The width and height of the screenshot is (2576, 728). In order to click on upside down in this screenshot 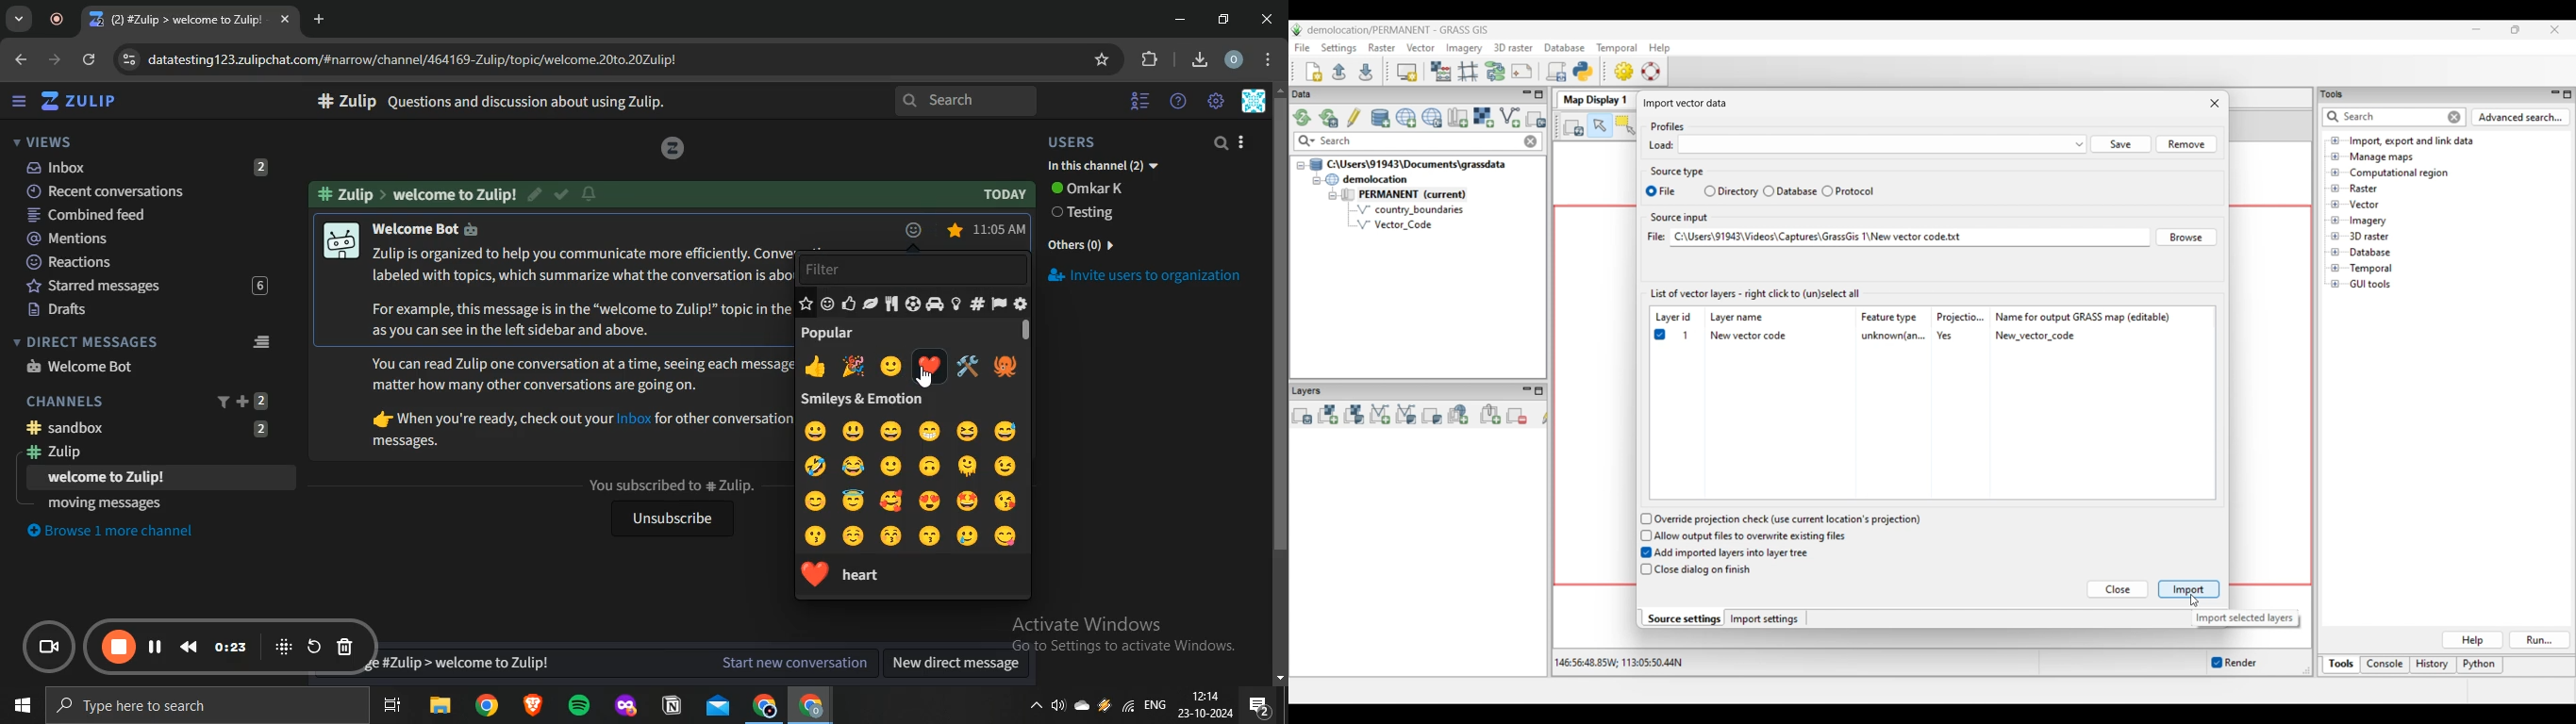, I will do `click(931, 466)`.